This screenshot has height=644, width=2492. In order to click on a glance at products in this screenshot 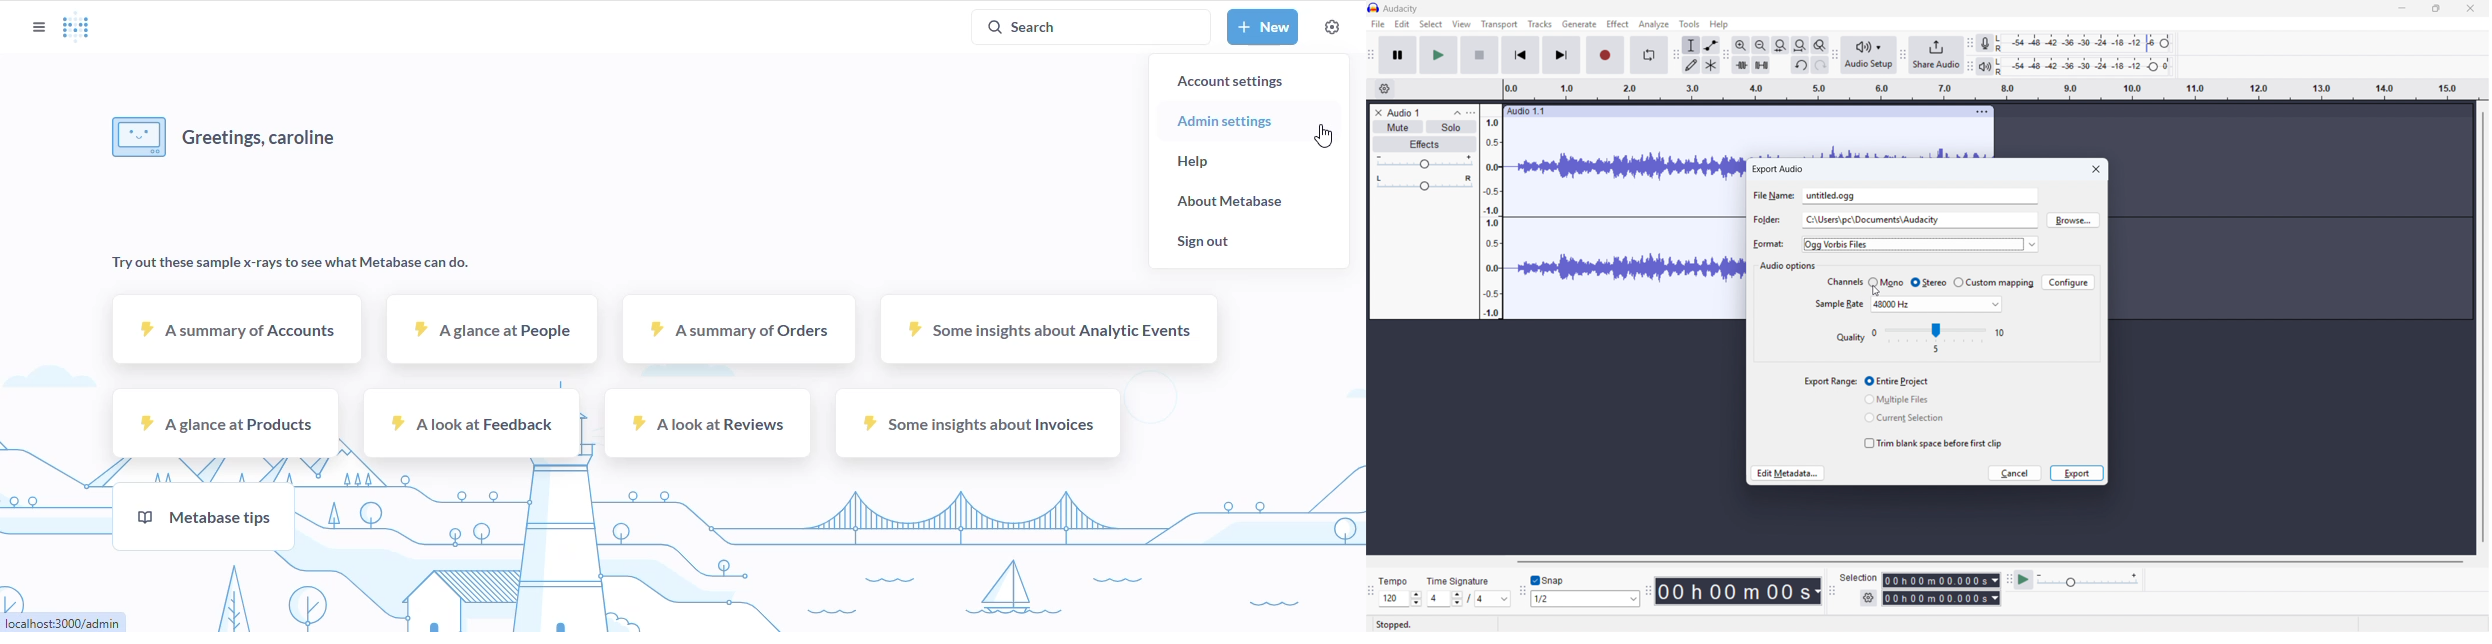, I will do `click(226, 423)`.